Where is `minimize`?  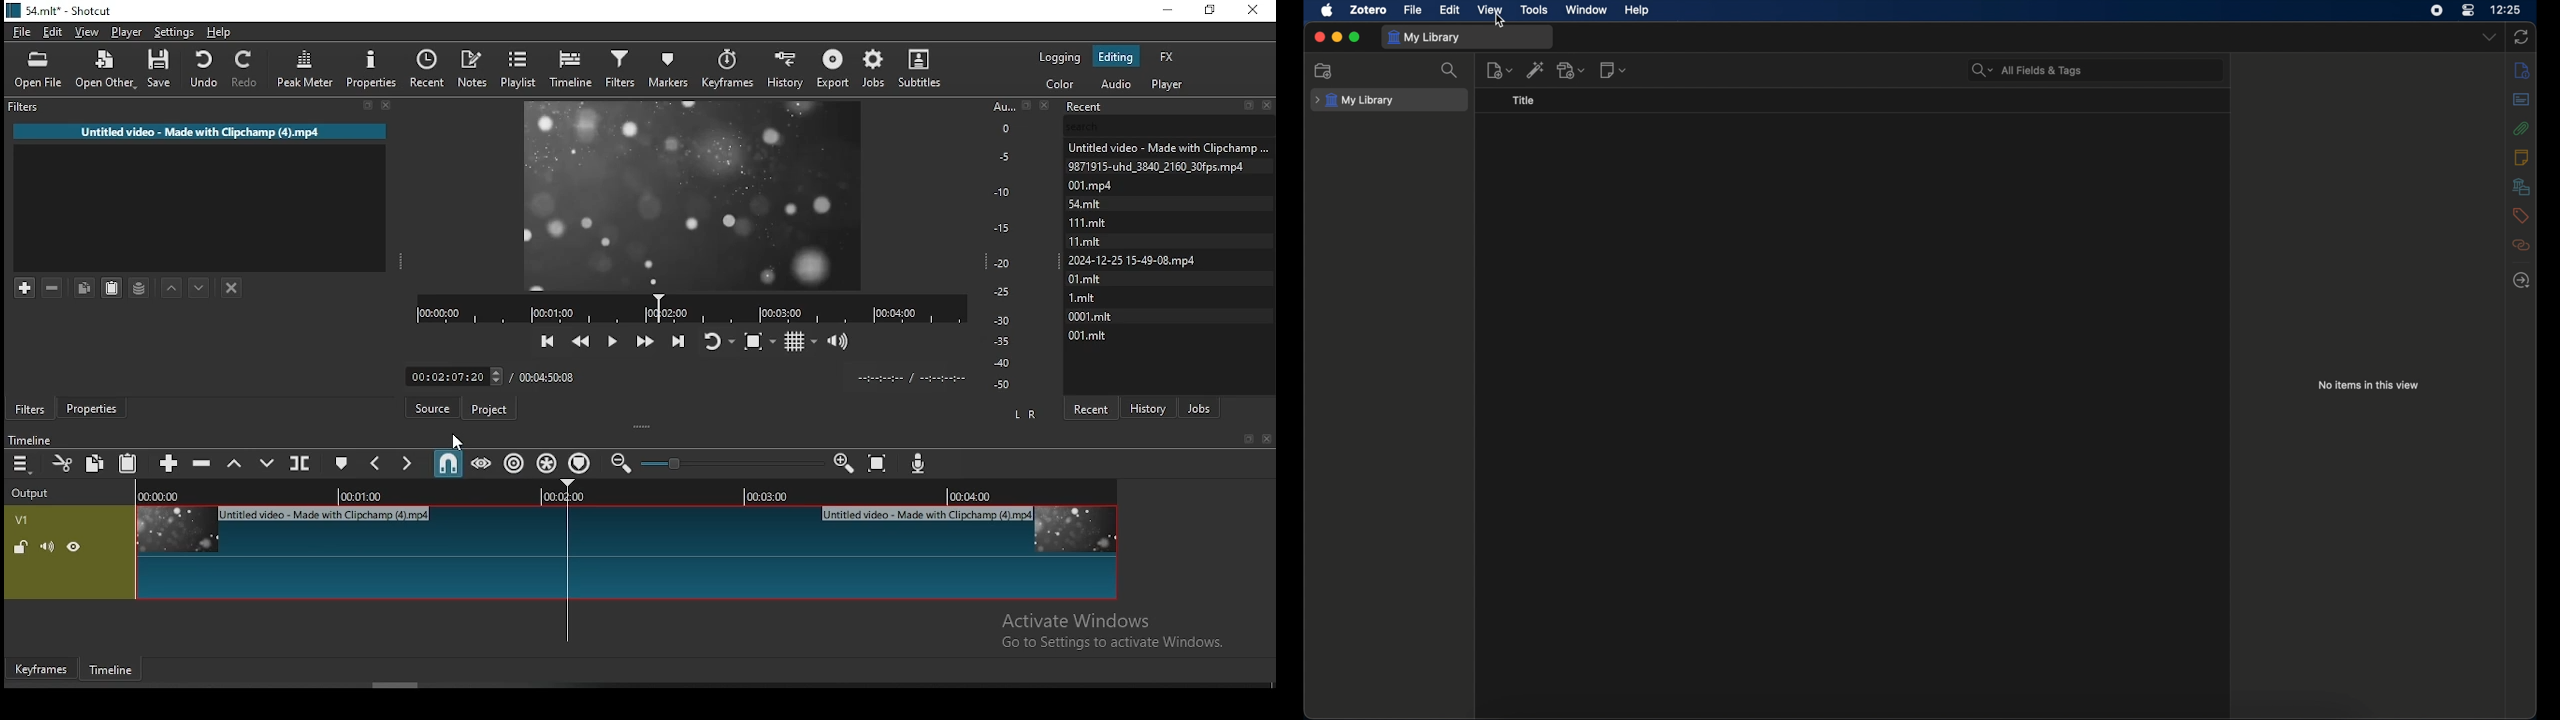 minimize is located at coordinates (1336, 37).